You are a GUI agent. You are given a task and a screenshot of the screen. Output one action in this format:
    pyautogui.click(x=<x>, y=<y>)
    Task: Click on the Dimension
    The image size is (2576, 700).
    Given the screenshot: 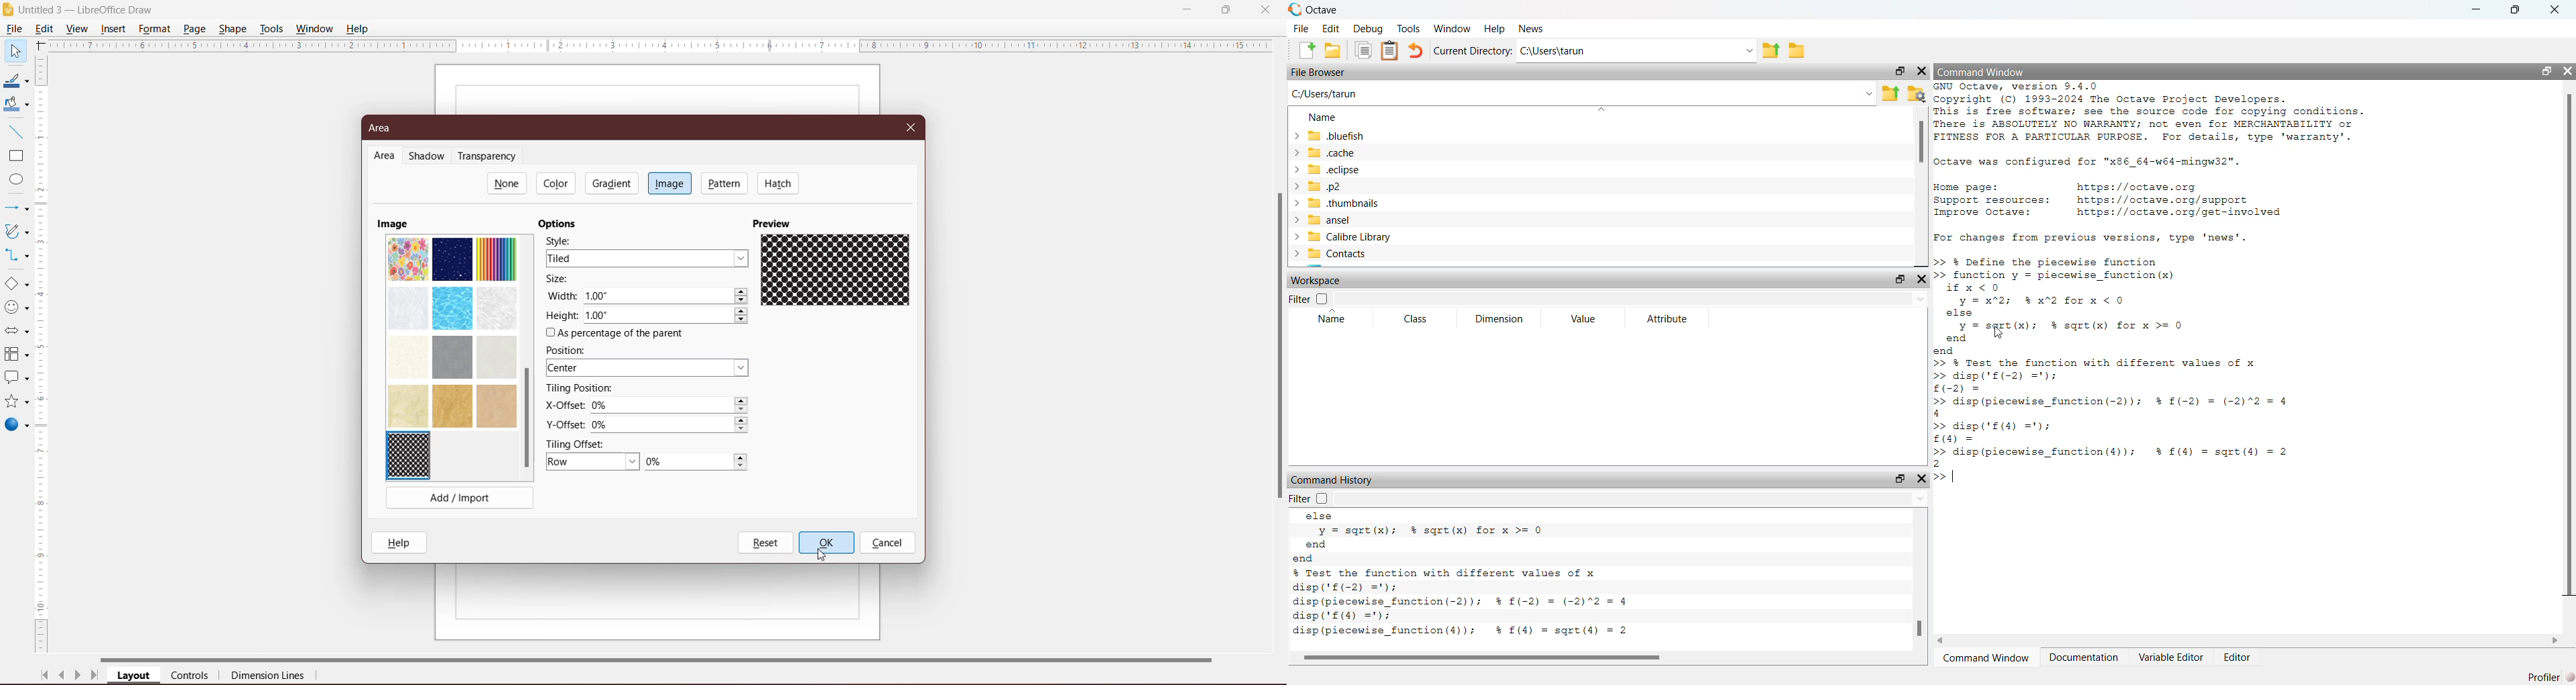 What is the action you would take?
    pyautogui.click(x=1501, y=318)
    